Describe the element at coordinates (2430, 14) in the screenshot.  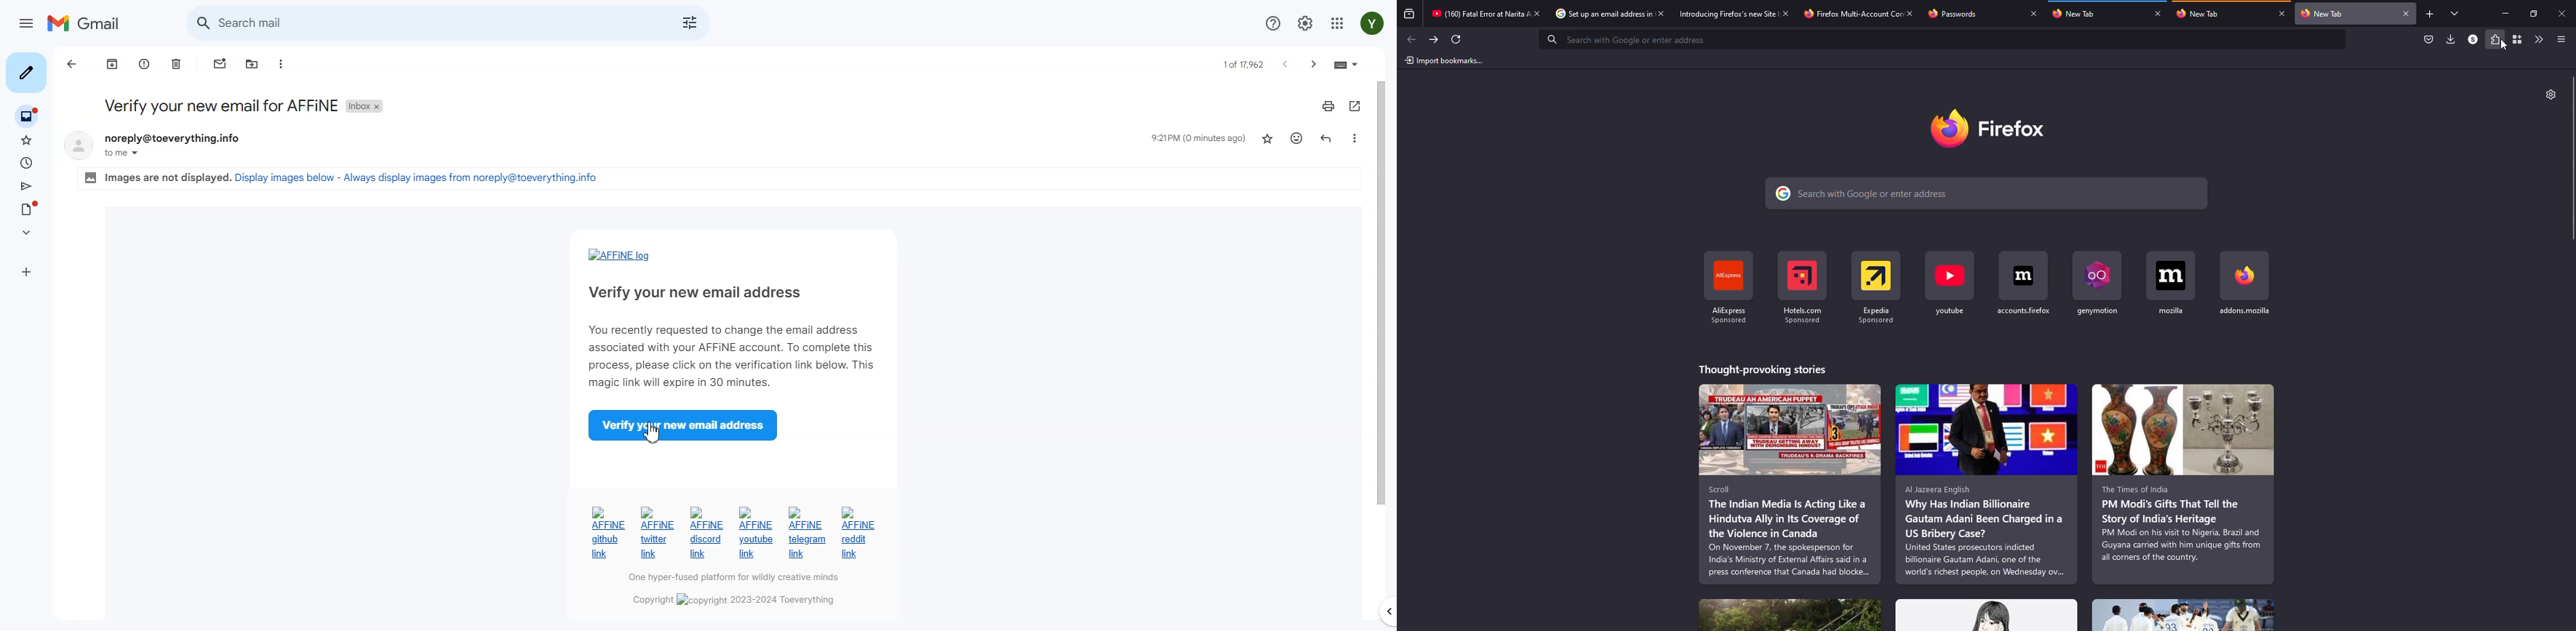
I see `add` at that location.